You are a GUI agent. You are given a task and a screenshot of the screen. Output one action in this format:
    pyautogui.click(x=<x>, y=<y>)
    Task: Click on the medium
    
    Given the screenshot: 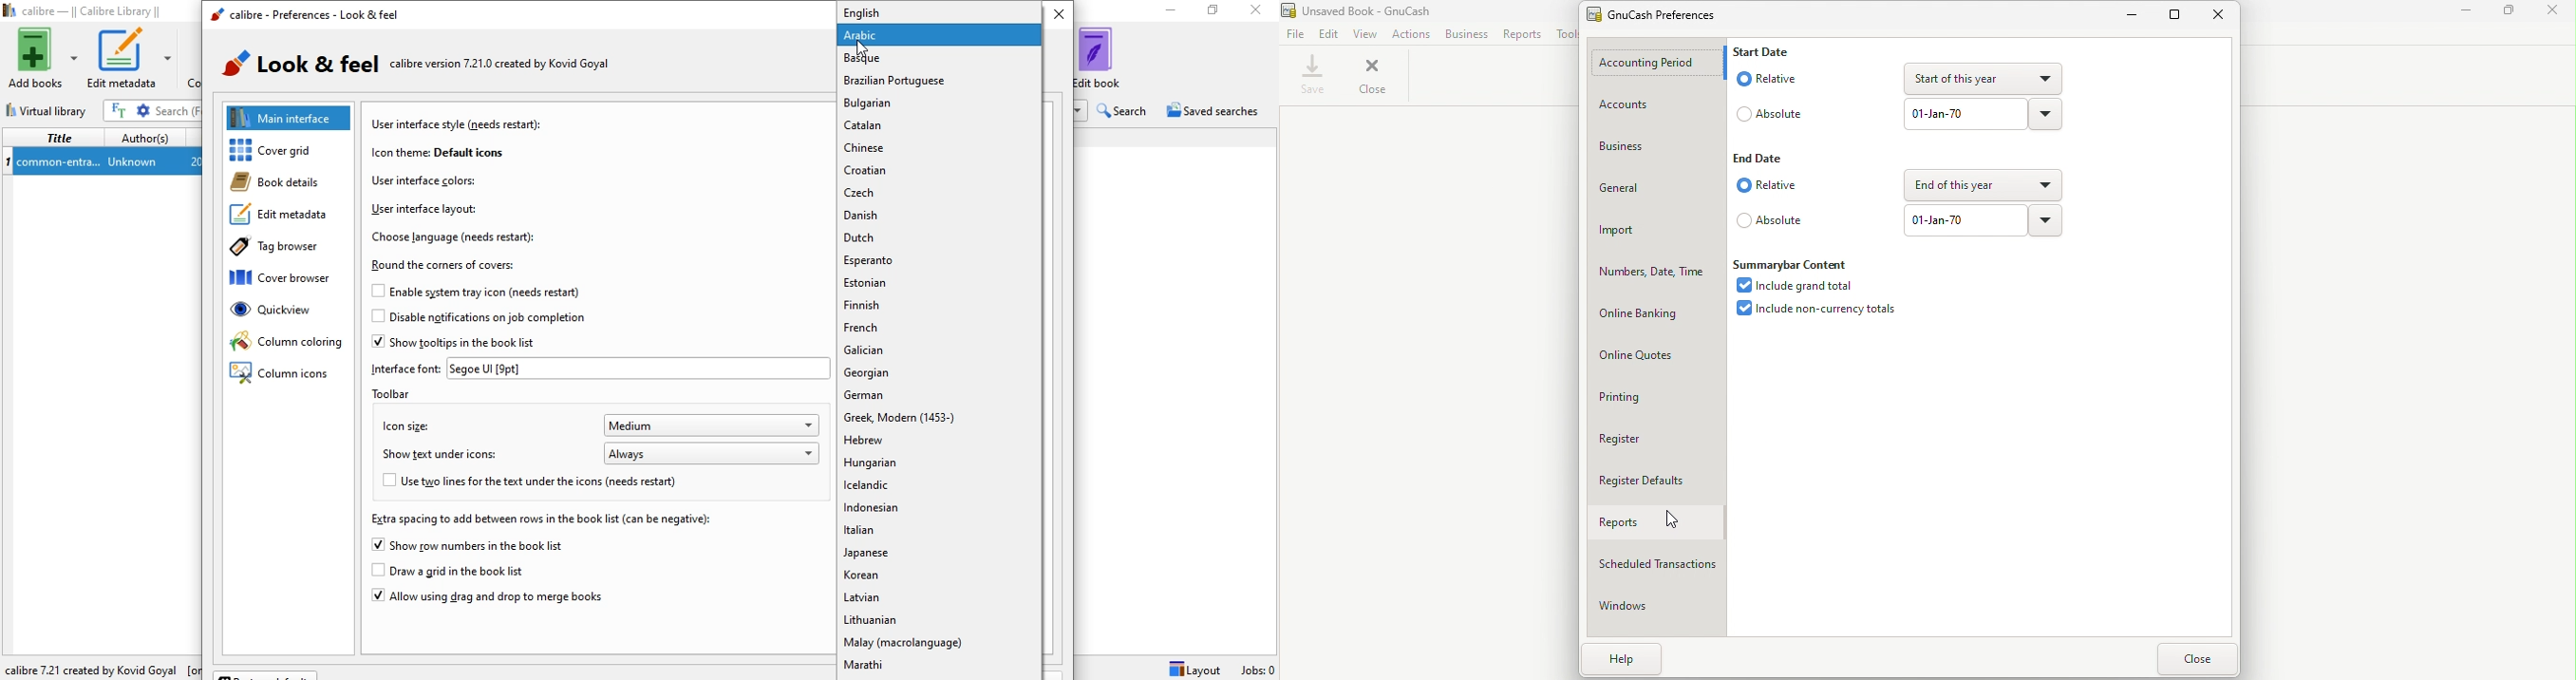 What is the action you would take?
    pyautogui.click(x=714, y=425)
    